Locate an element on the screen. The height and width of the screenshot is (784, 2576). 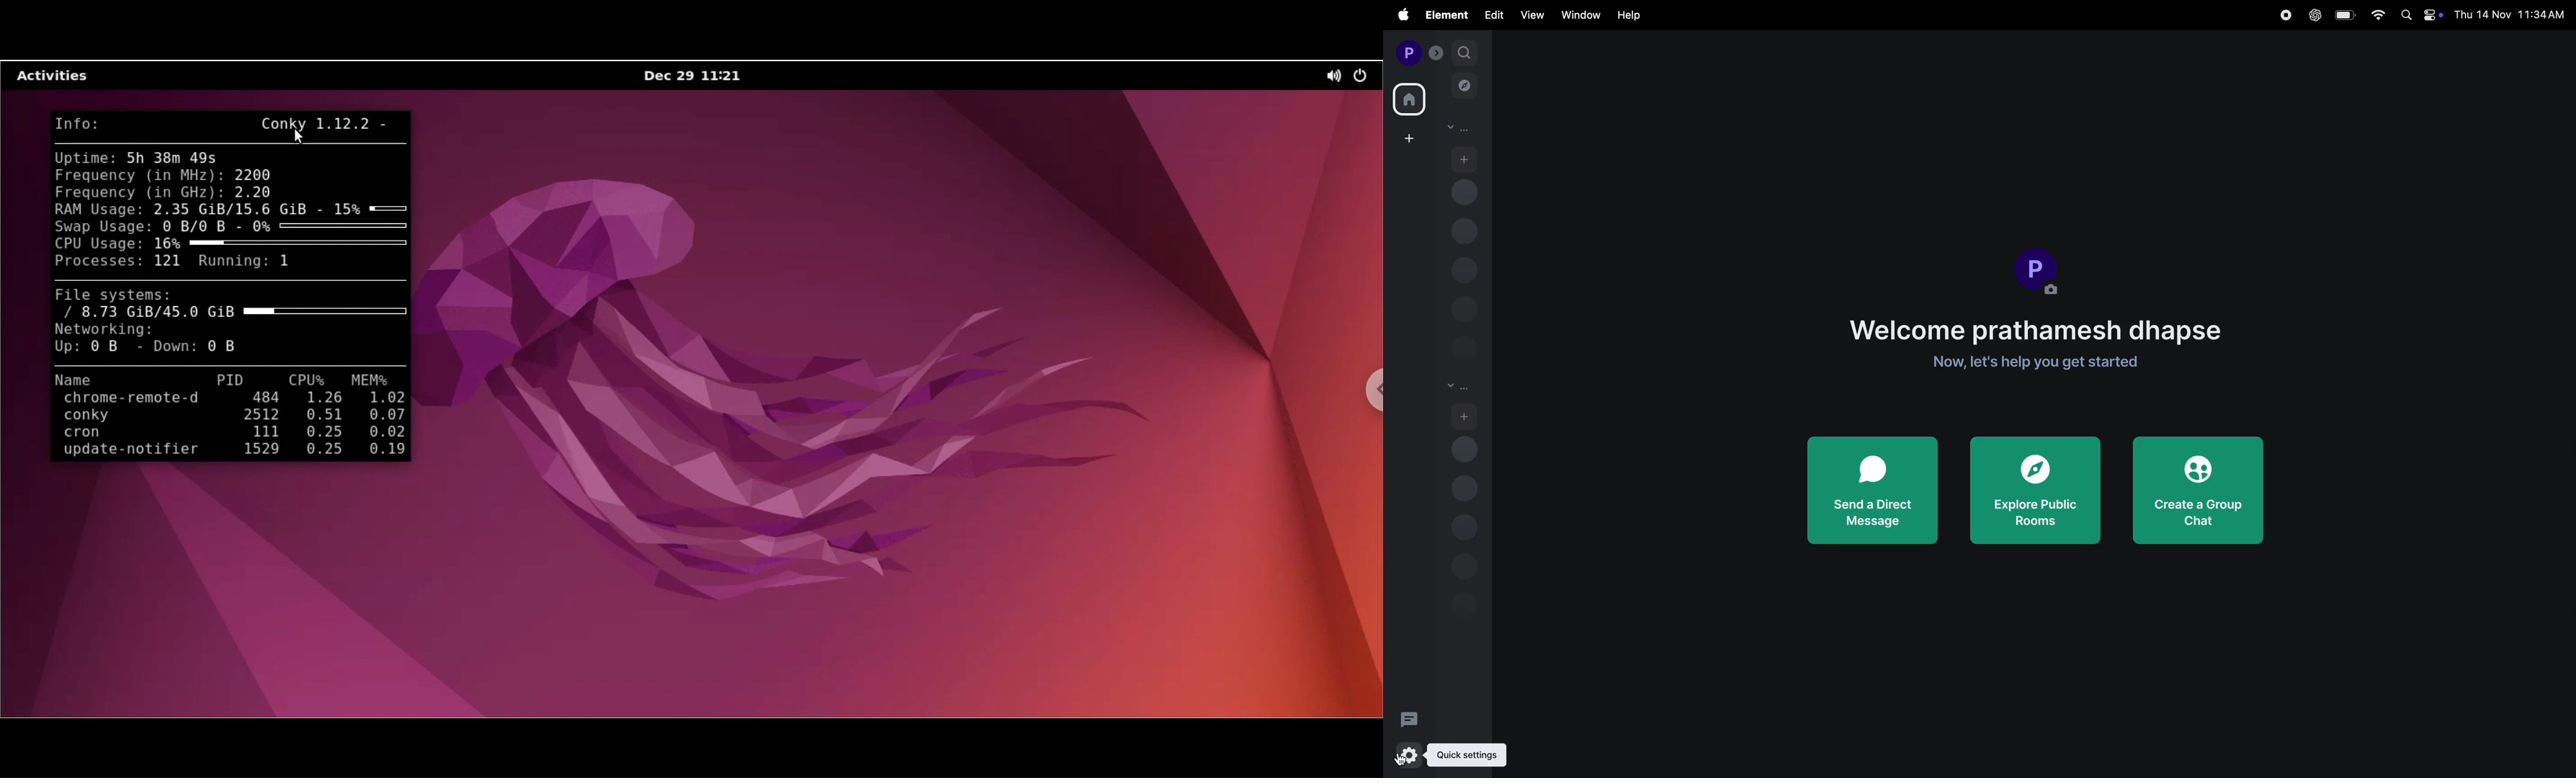
expand is located at coordinates (1436, 53).